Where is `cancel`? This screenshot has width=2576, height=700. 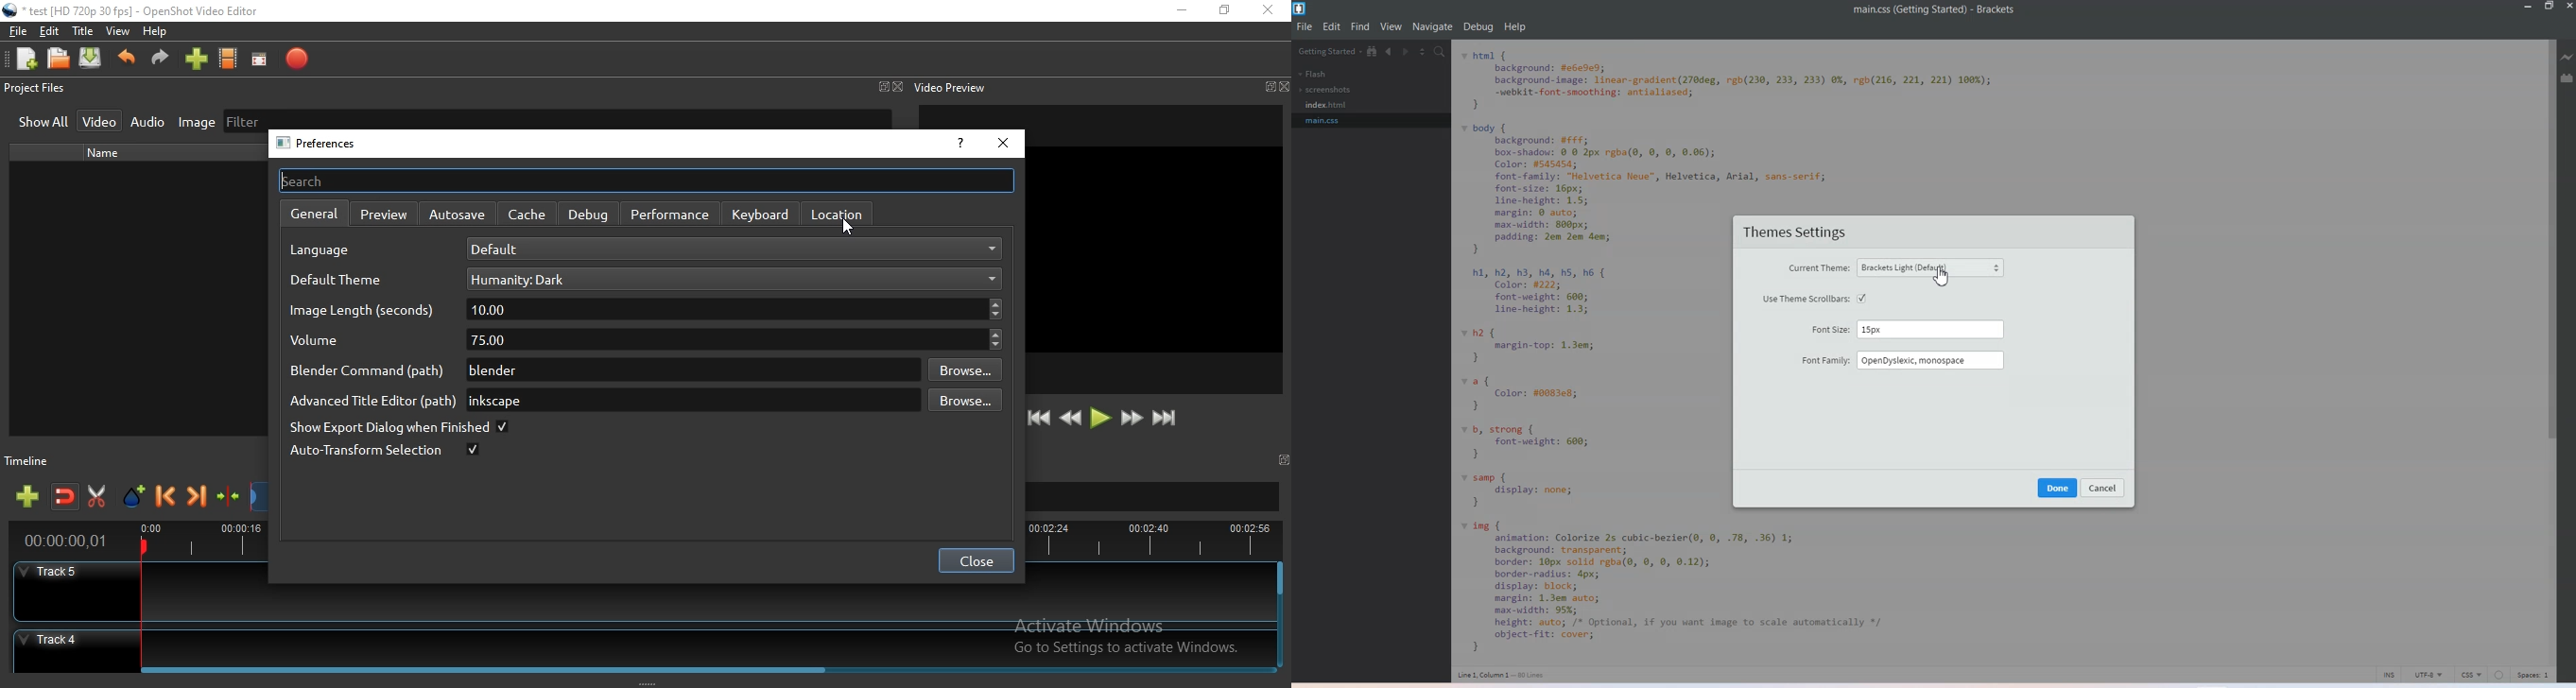
cancel is located at coordinates (2103, 487).